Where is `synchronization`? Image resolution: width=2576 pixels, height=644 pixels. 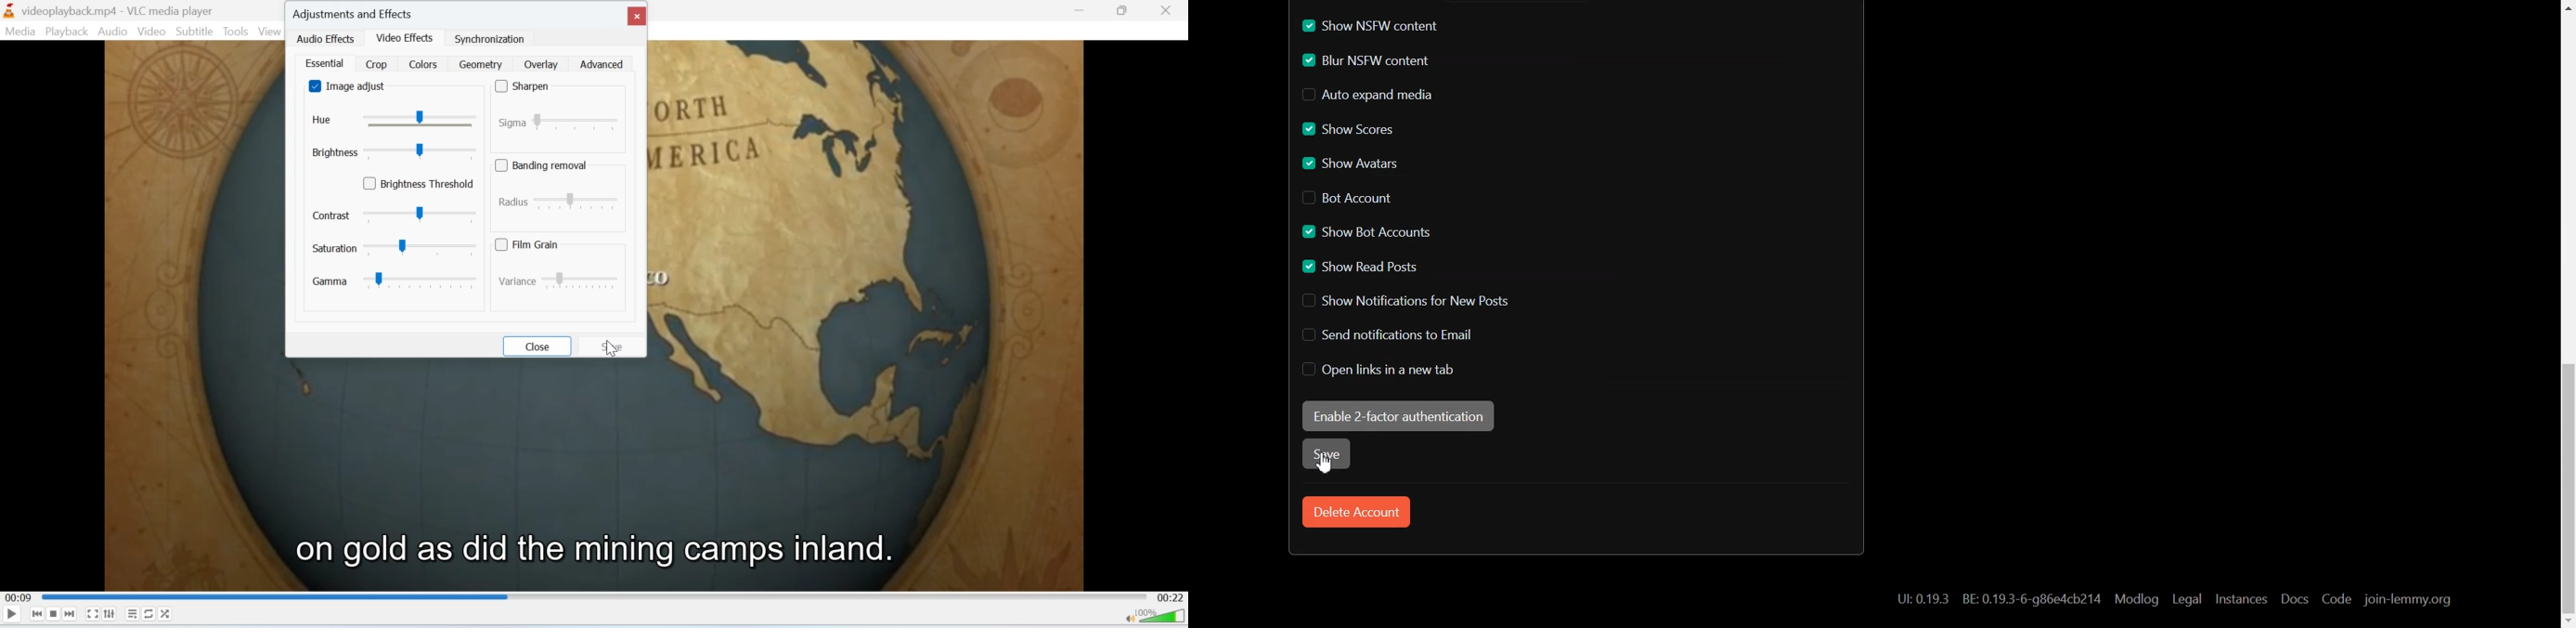 synchronization is located at coordinates (491, 39).